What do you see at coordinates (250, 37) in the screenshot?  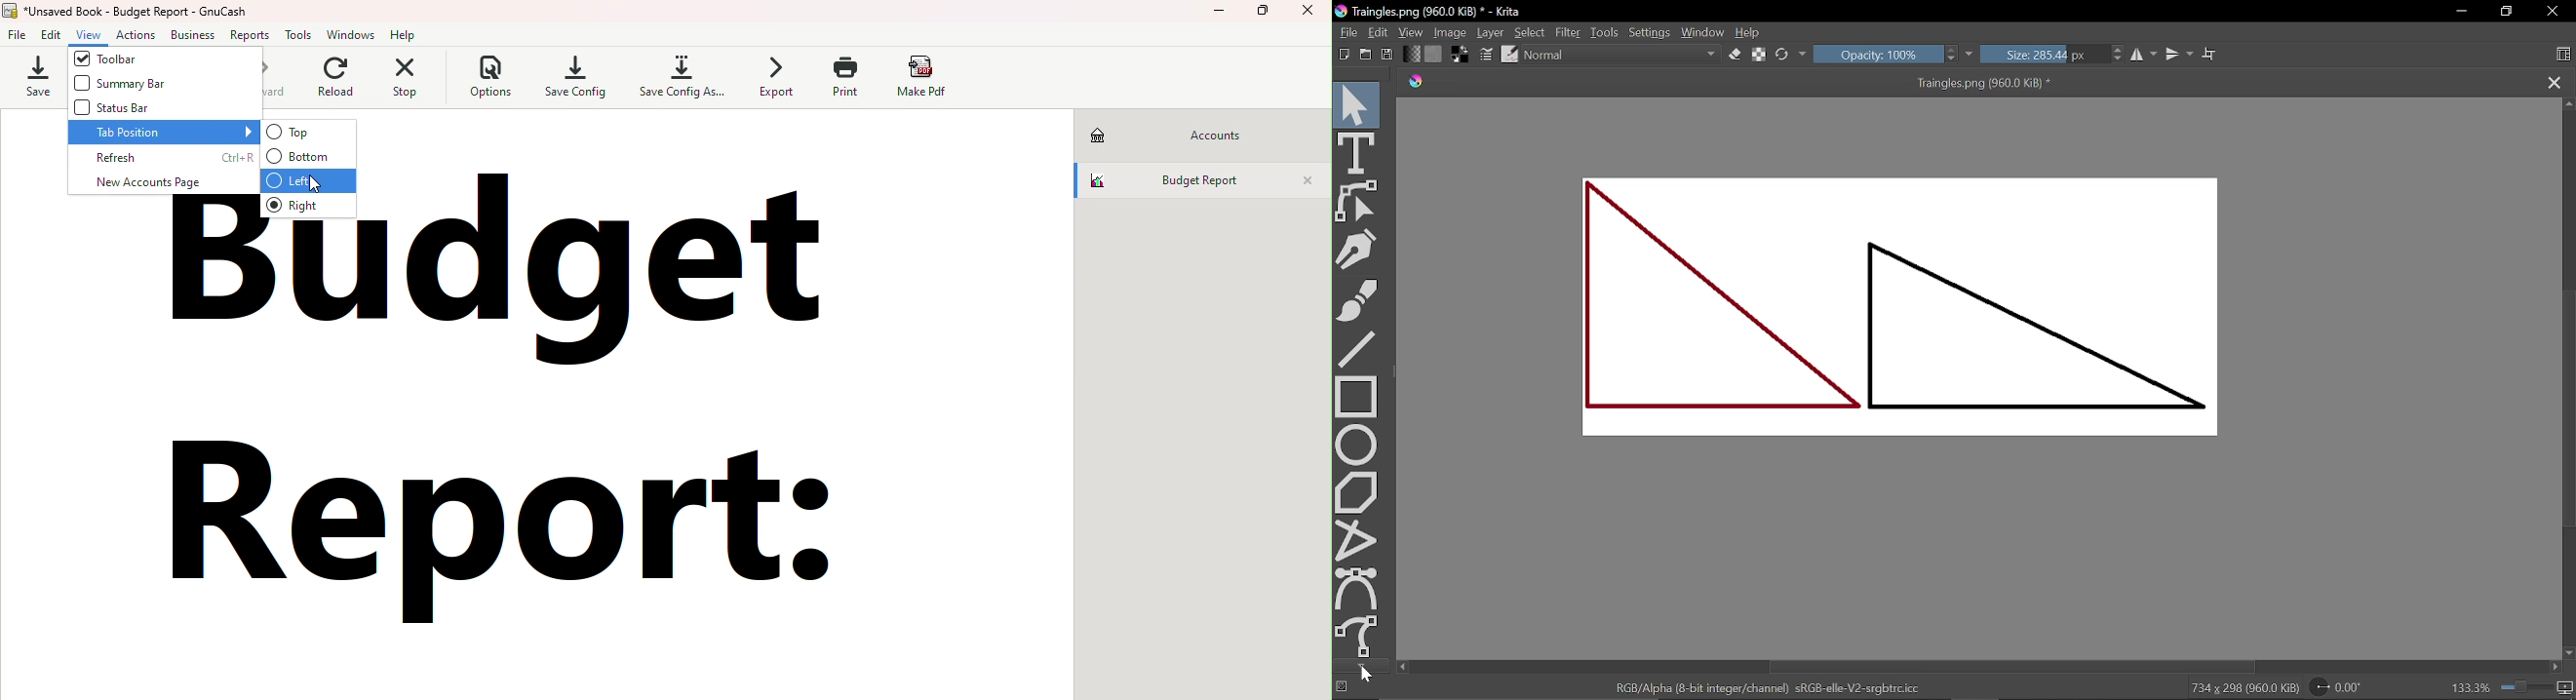 I see `Reports` at bounding box center [250, 37].